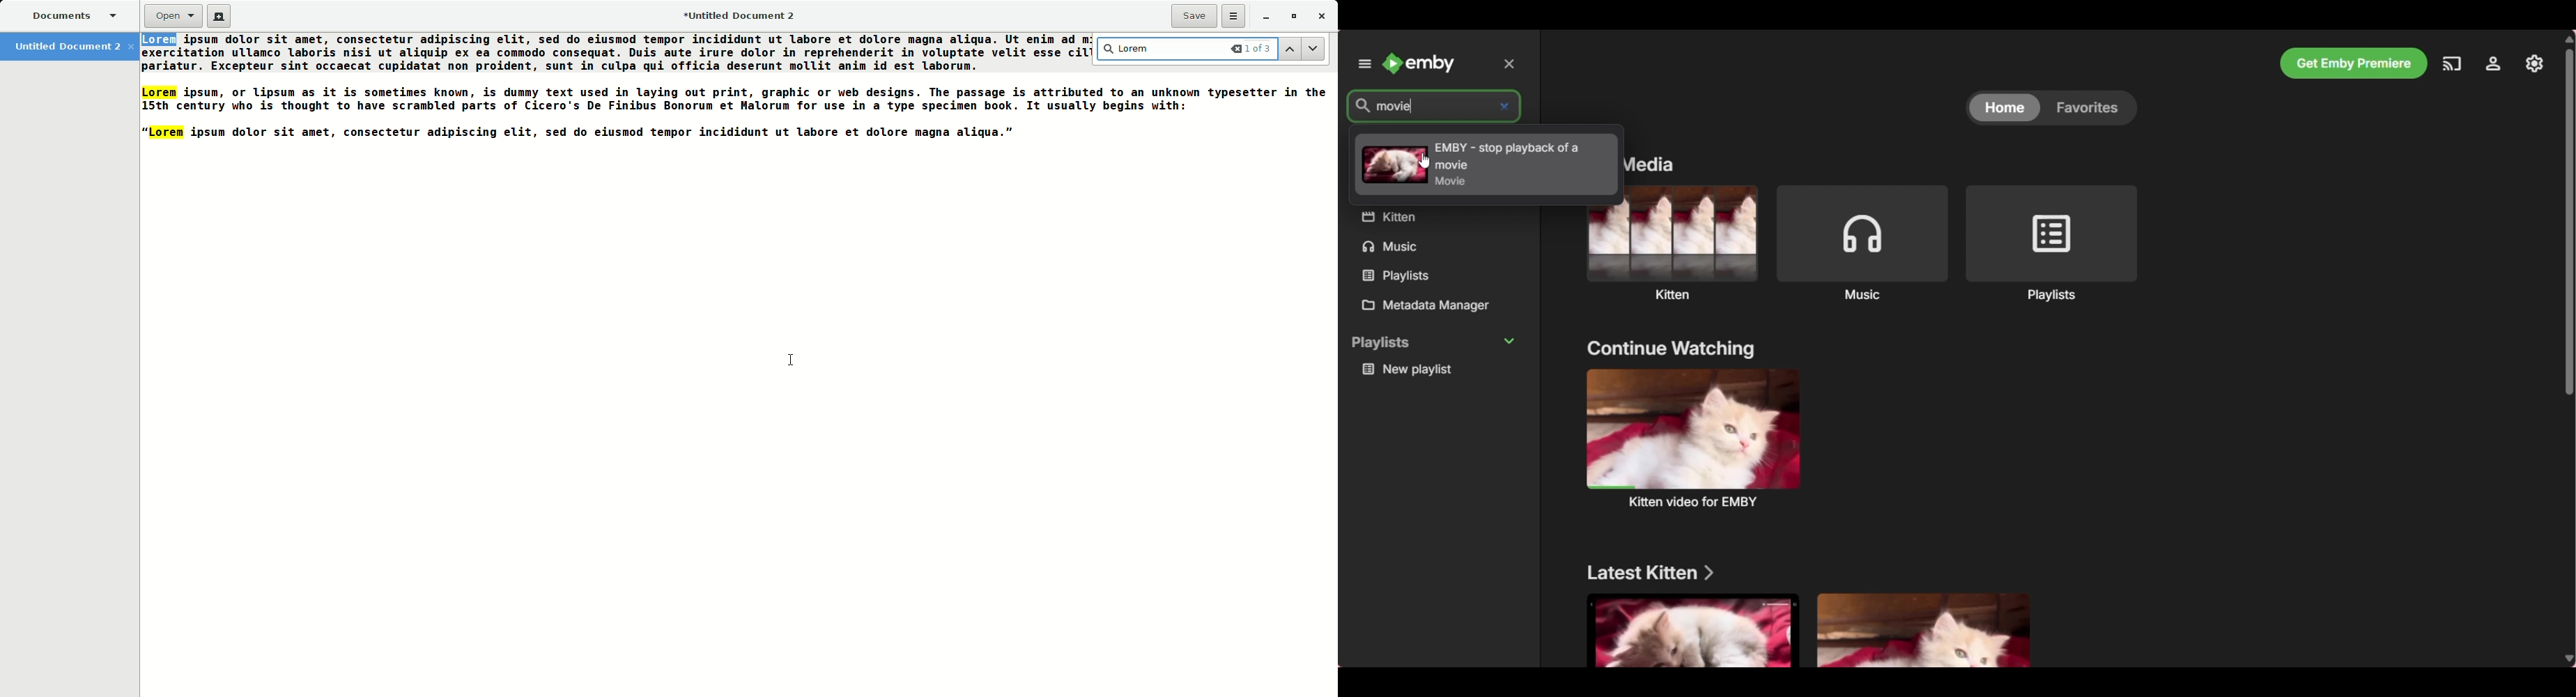 This screenshot has width=2576, height=700. Describe the element at coordinates (160, 94) in the screenshot. I see `Lorem - Highlighted` at that location.